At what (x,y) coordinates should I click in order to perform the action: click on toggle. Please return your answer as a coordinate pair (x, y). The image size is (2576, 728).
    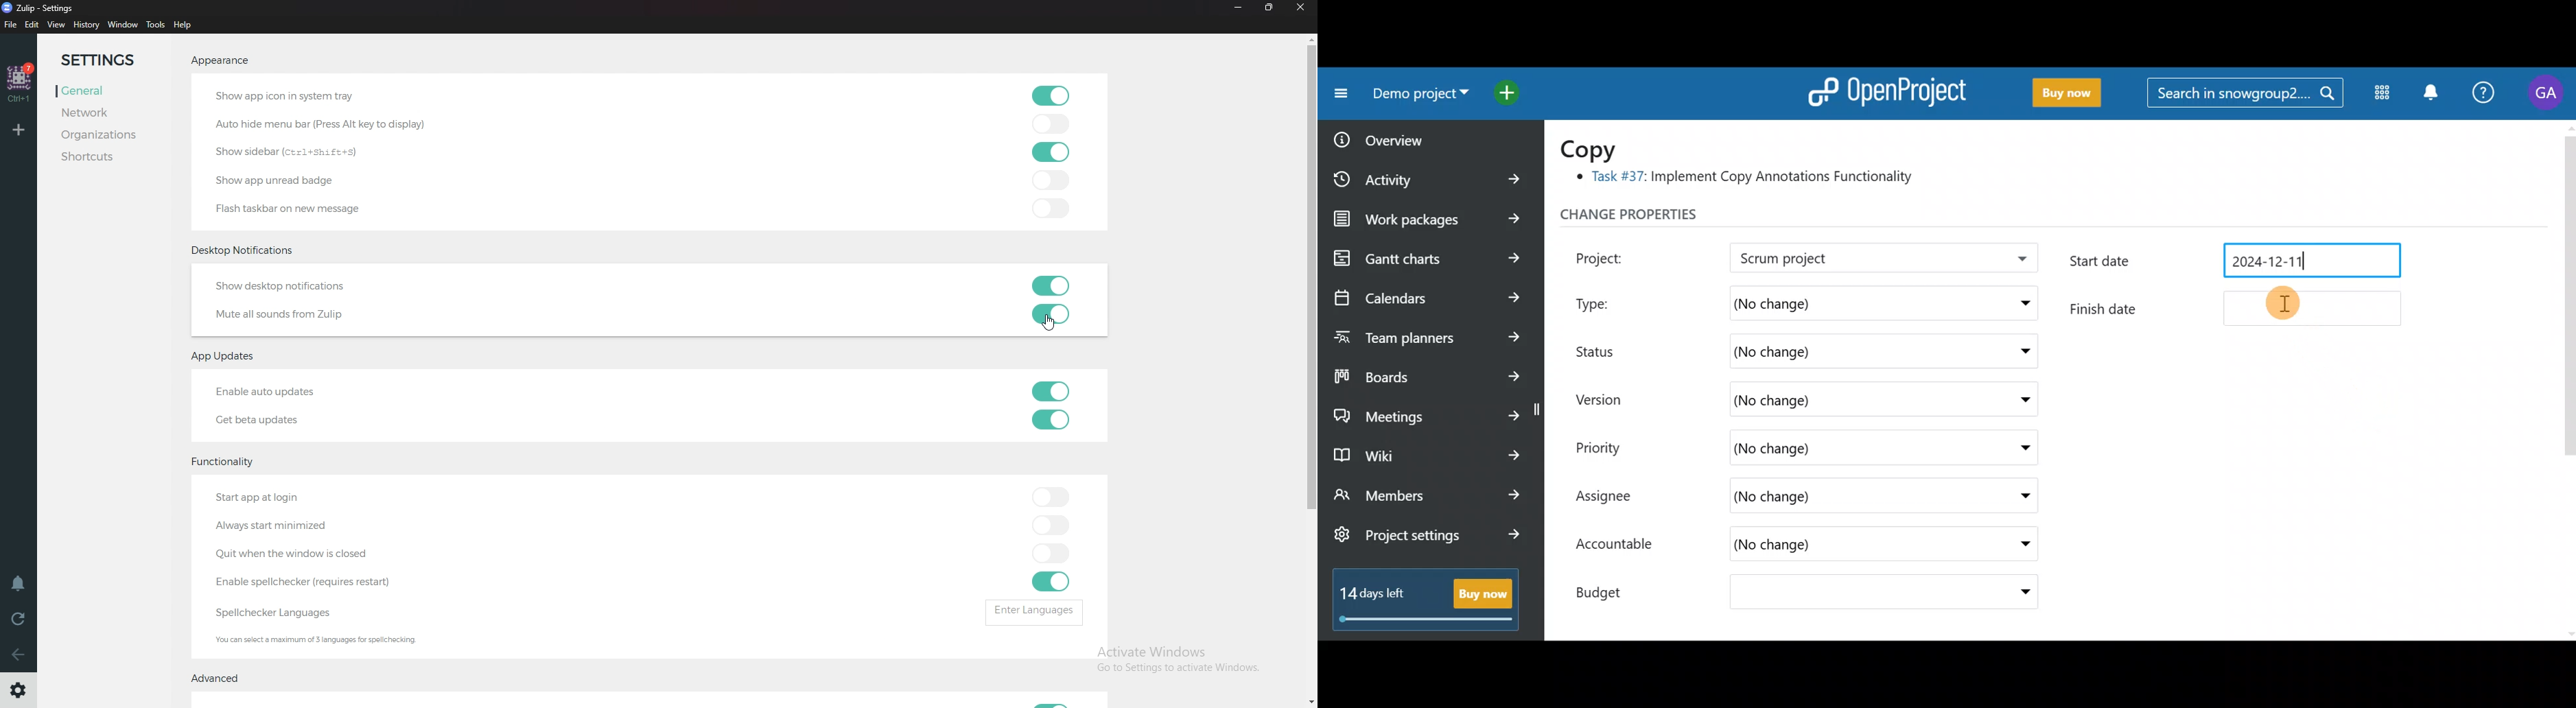
    Looking at the image, I should click on (1051, 391).